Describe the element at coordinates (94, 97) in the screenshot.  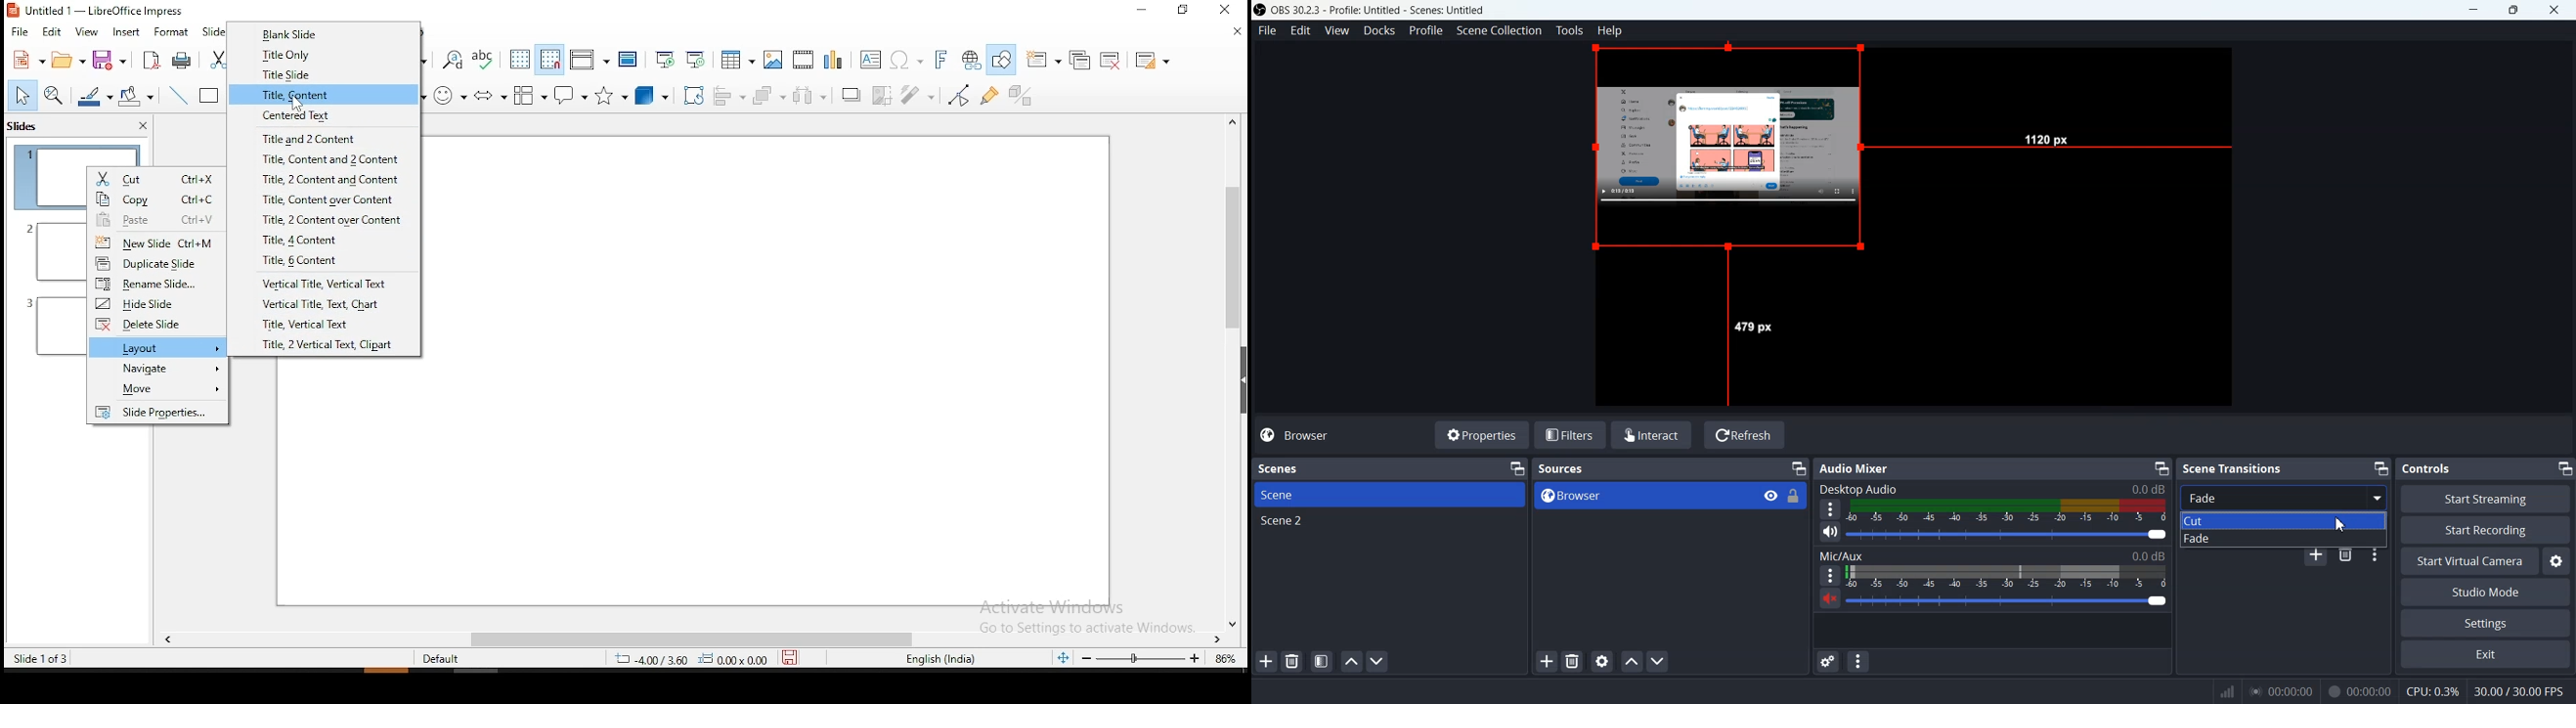
I see `line color` at that location.